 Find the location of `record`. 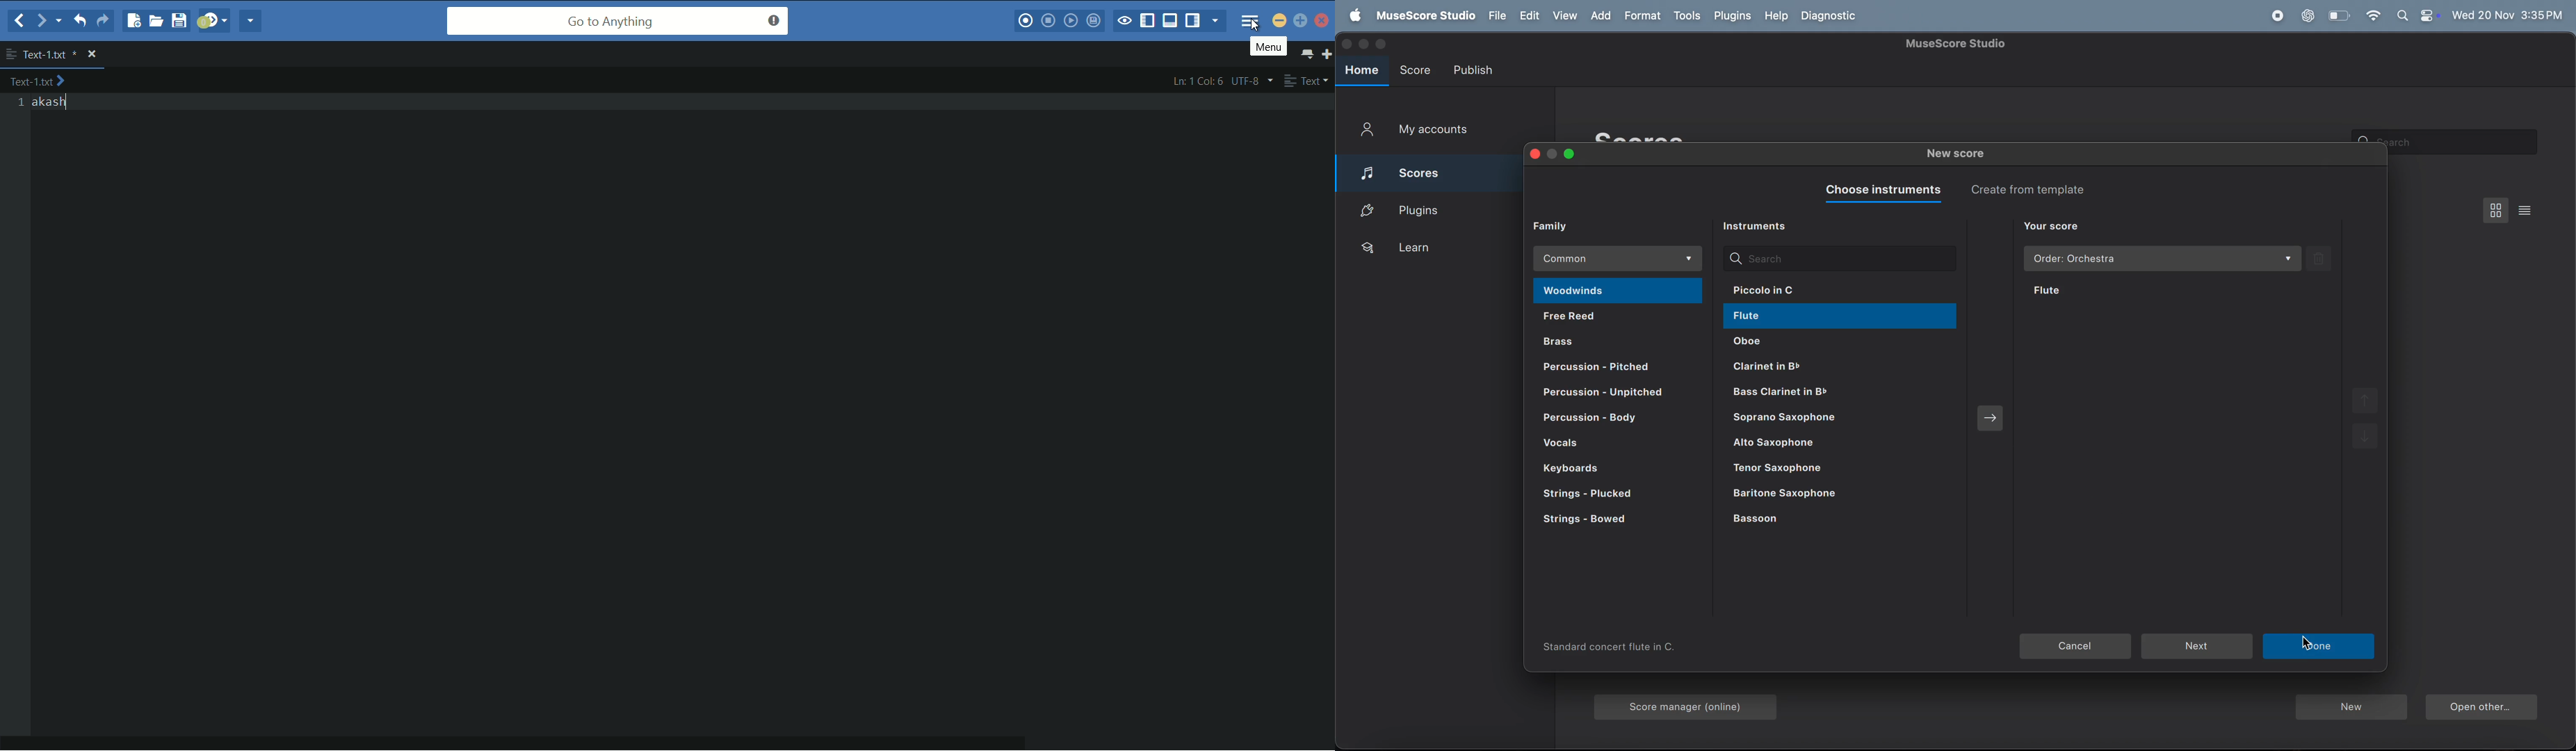

record is located at coordinates (2277, 16).